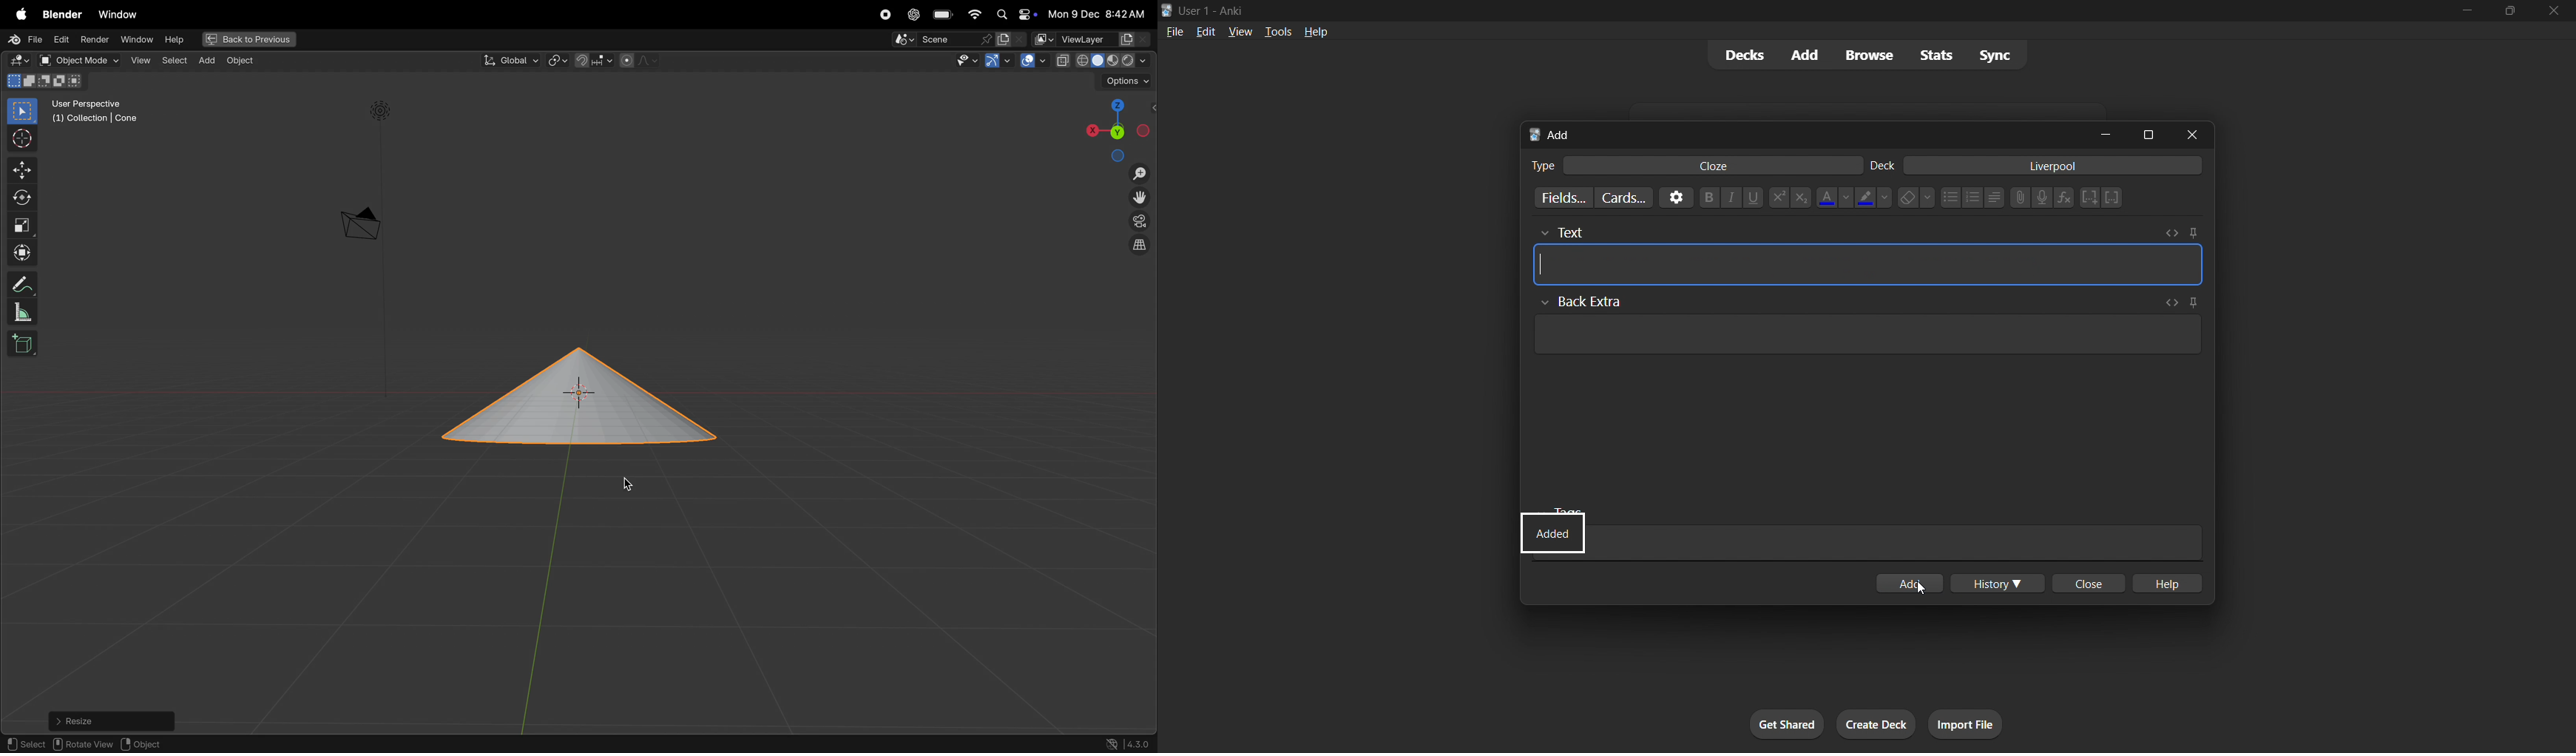  What do you see at coordinates (1142, 173) in the screenshot?
I see `zoom in zom out` at bounding box center [1142, 173].